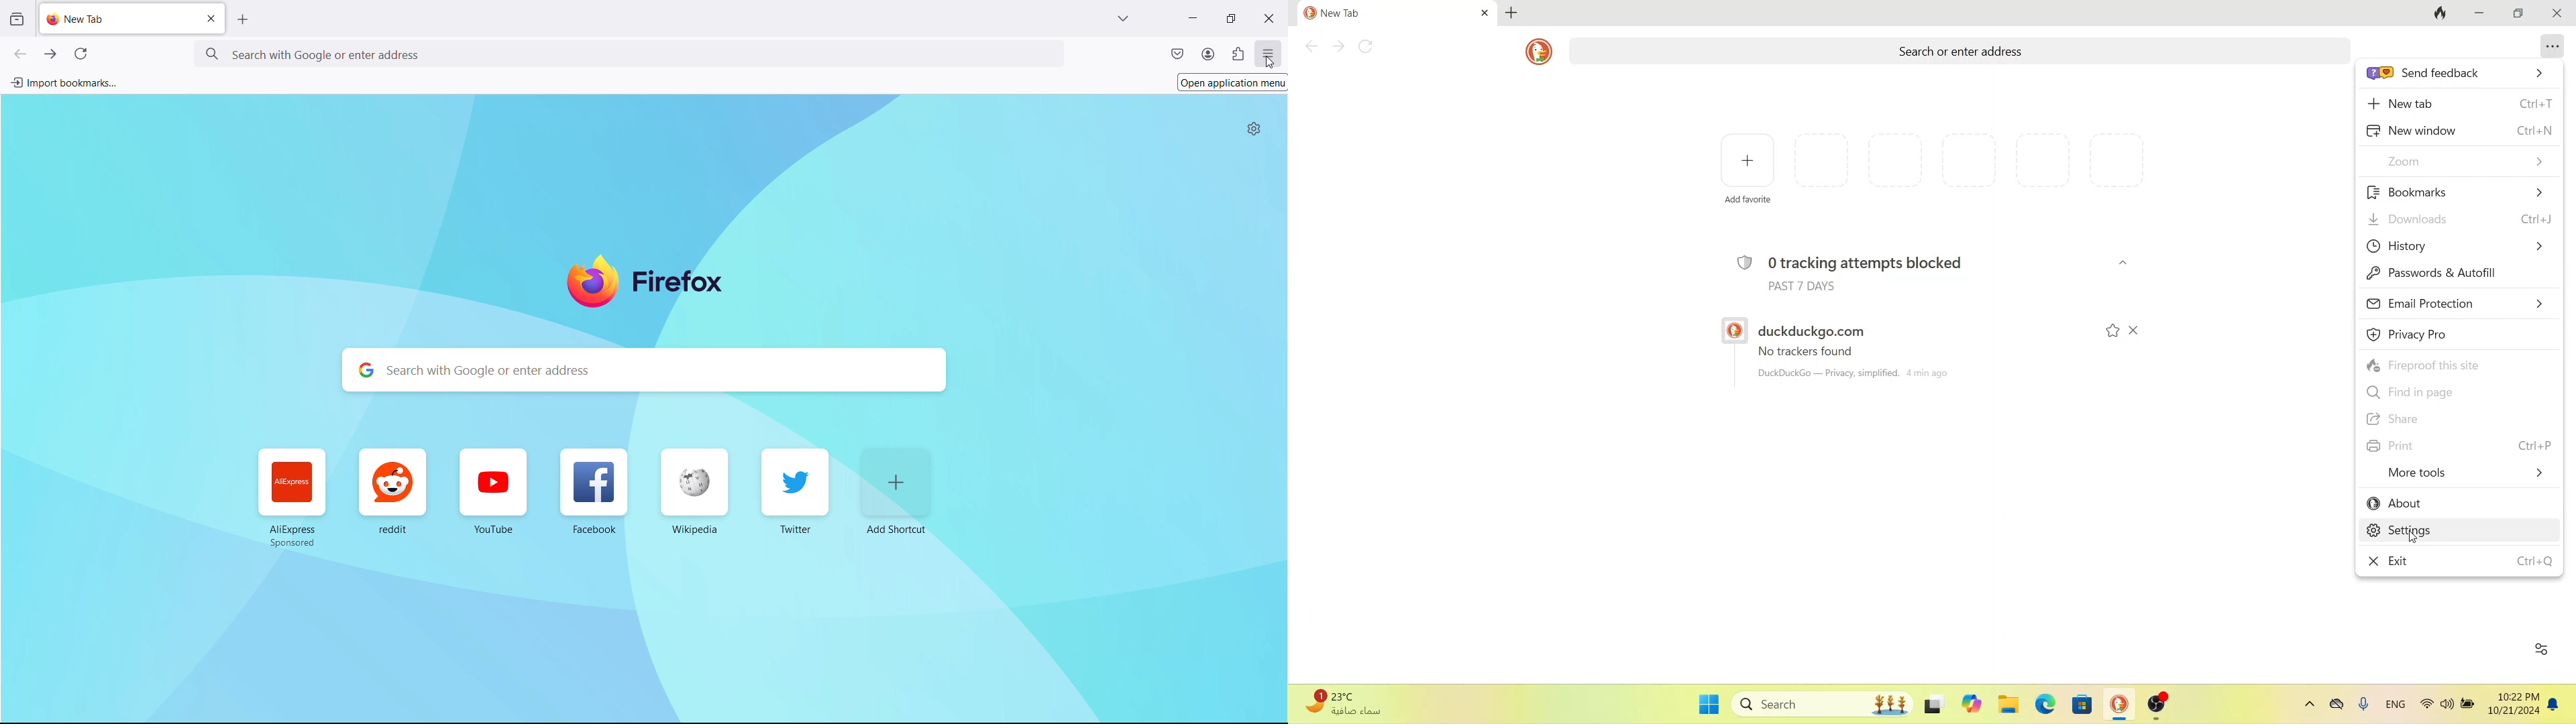 This screenshot has width=2576, height=728. Describe the element at coordinates (2448, 391) in the screenshot. I see `find in page` at that location.